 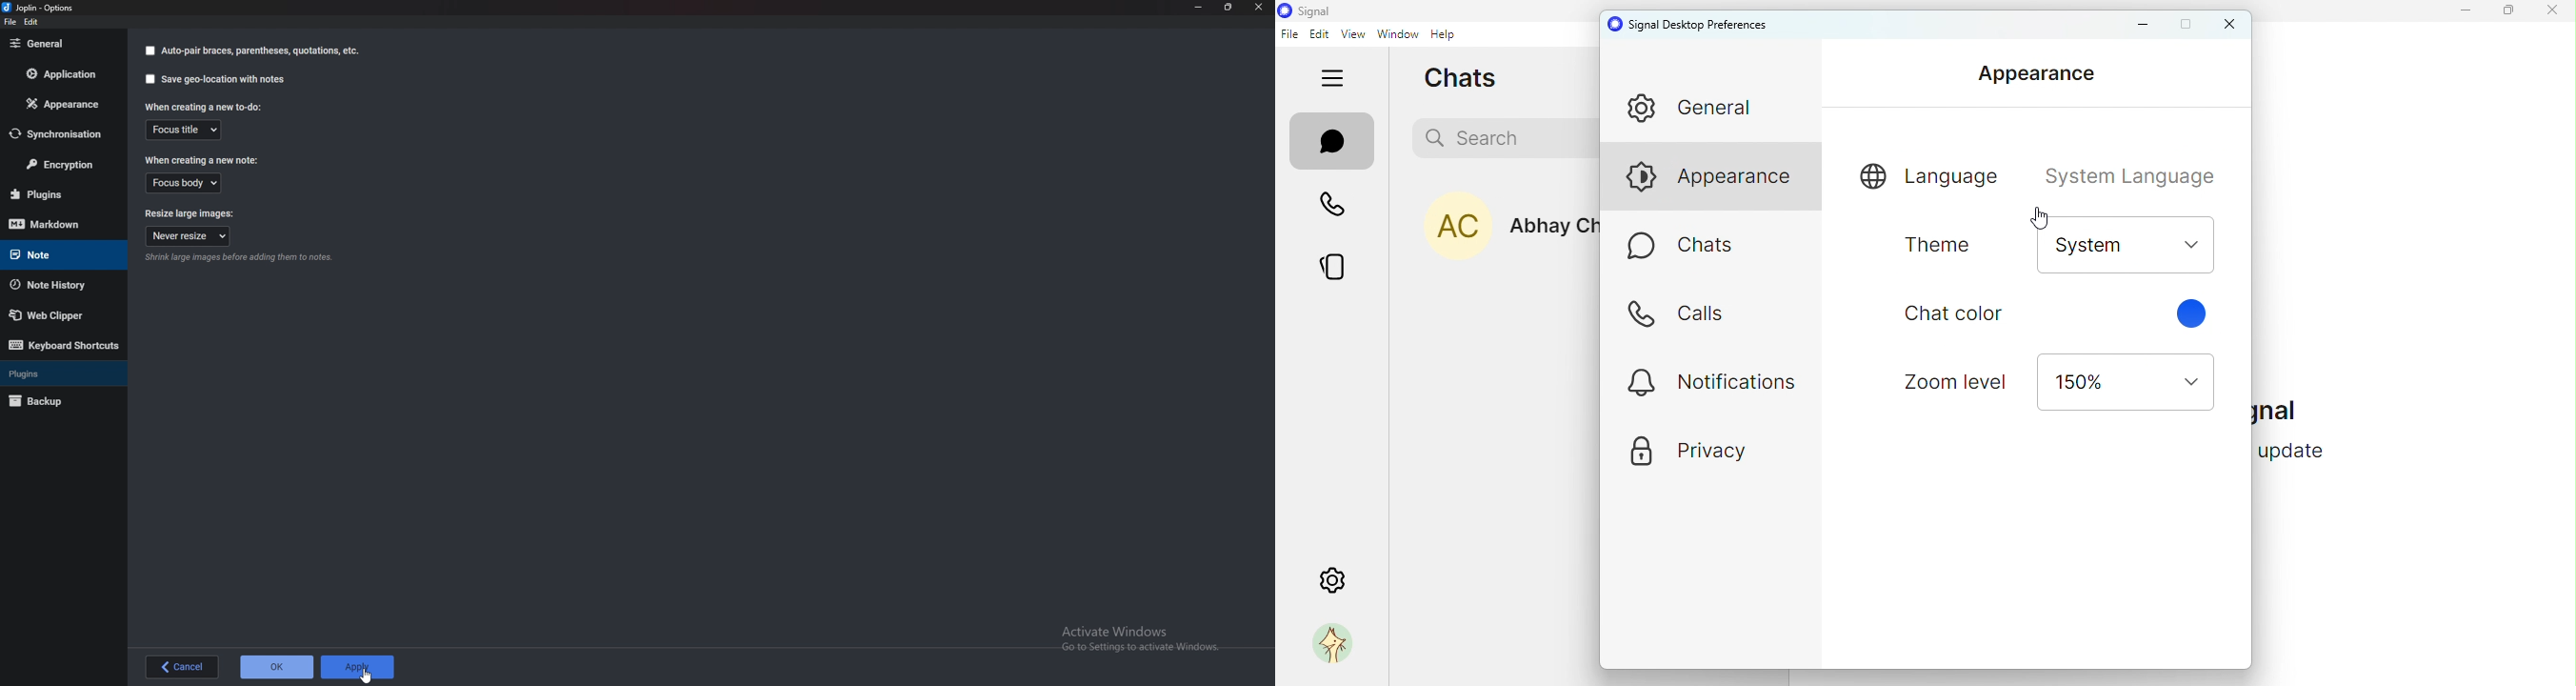 What do you see at coordinates (185, 214) in the screenshot?
I see `Resize large images` at bounding box center [185, 214].